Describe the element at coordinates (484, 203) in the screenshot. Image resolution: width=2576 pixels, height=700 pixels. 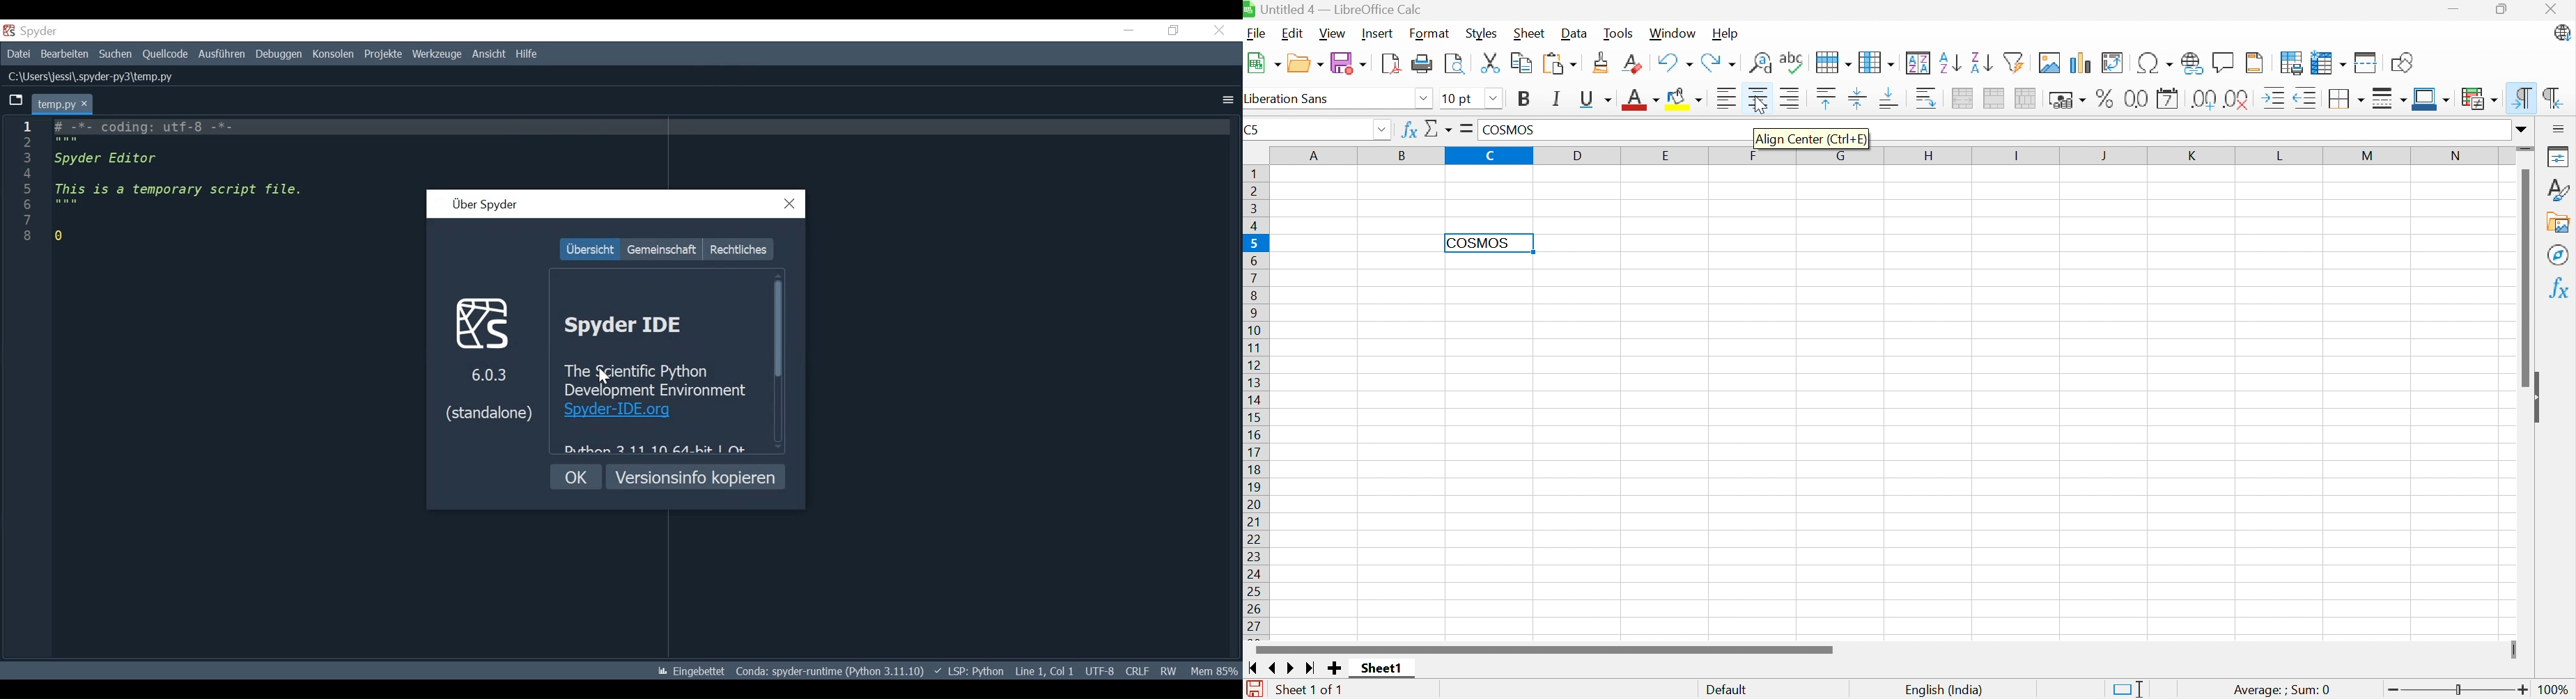
I see `About Spyder` at that location.